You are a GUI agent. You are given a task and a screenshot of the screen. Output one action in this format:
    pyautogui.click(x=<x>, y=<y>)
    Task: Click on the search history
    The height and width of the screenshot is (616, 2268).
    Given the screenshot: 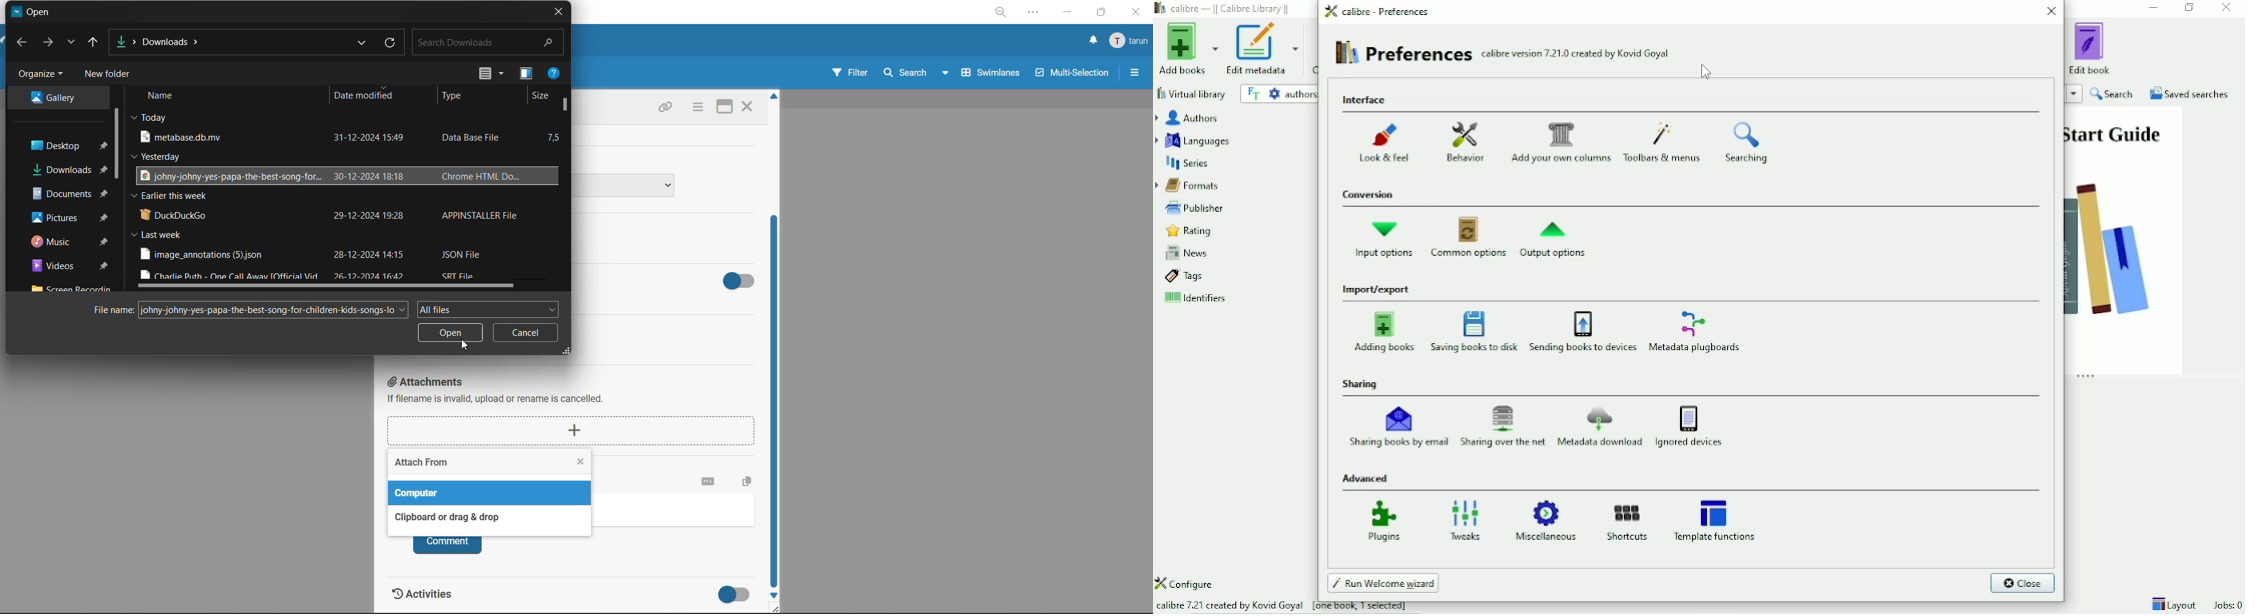 What is the action you would take?
    pyautogui.click(x=2073, y=94)
    